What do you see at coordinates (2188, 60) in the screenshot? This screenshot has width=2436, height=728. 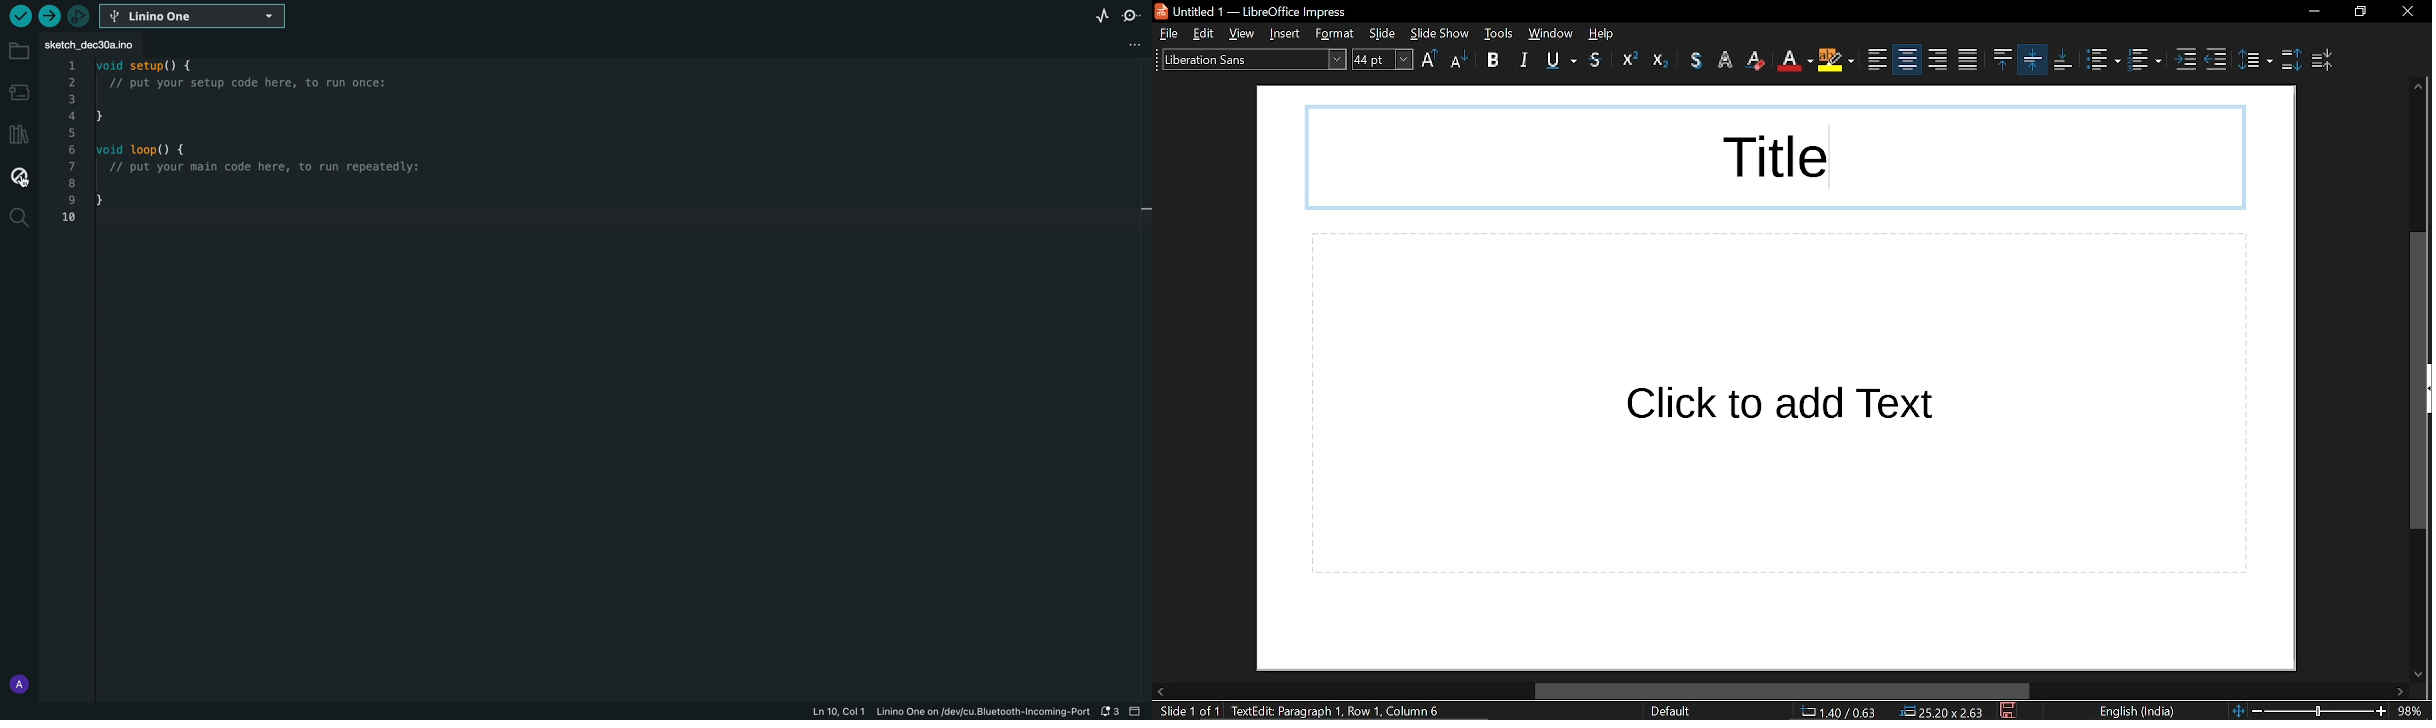 I see `increase indent` at bounding box center [2188, 60].